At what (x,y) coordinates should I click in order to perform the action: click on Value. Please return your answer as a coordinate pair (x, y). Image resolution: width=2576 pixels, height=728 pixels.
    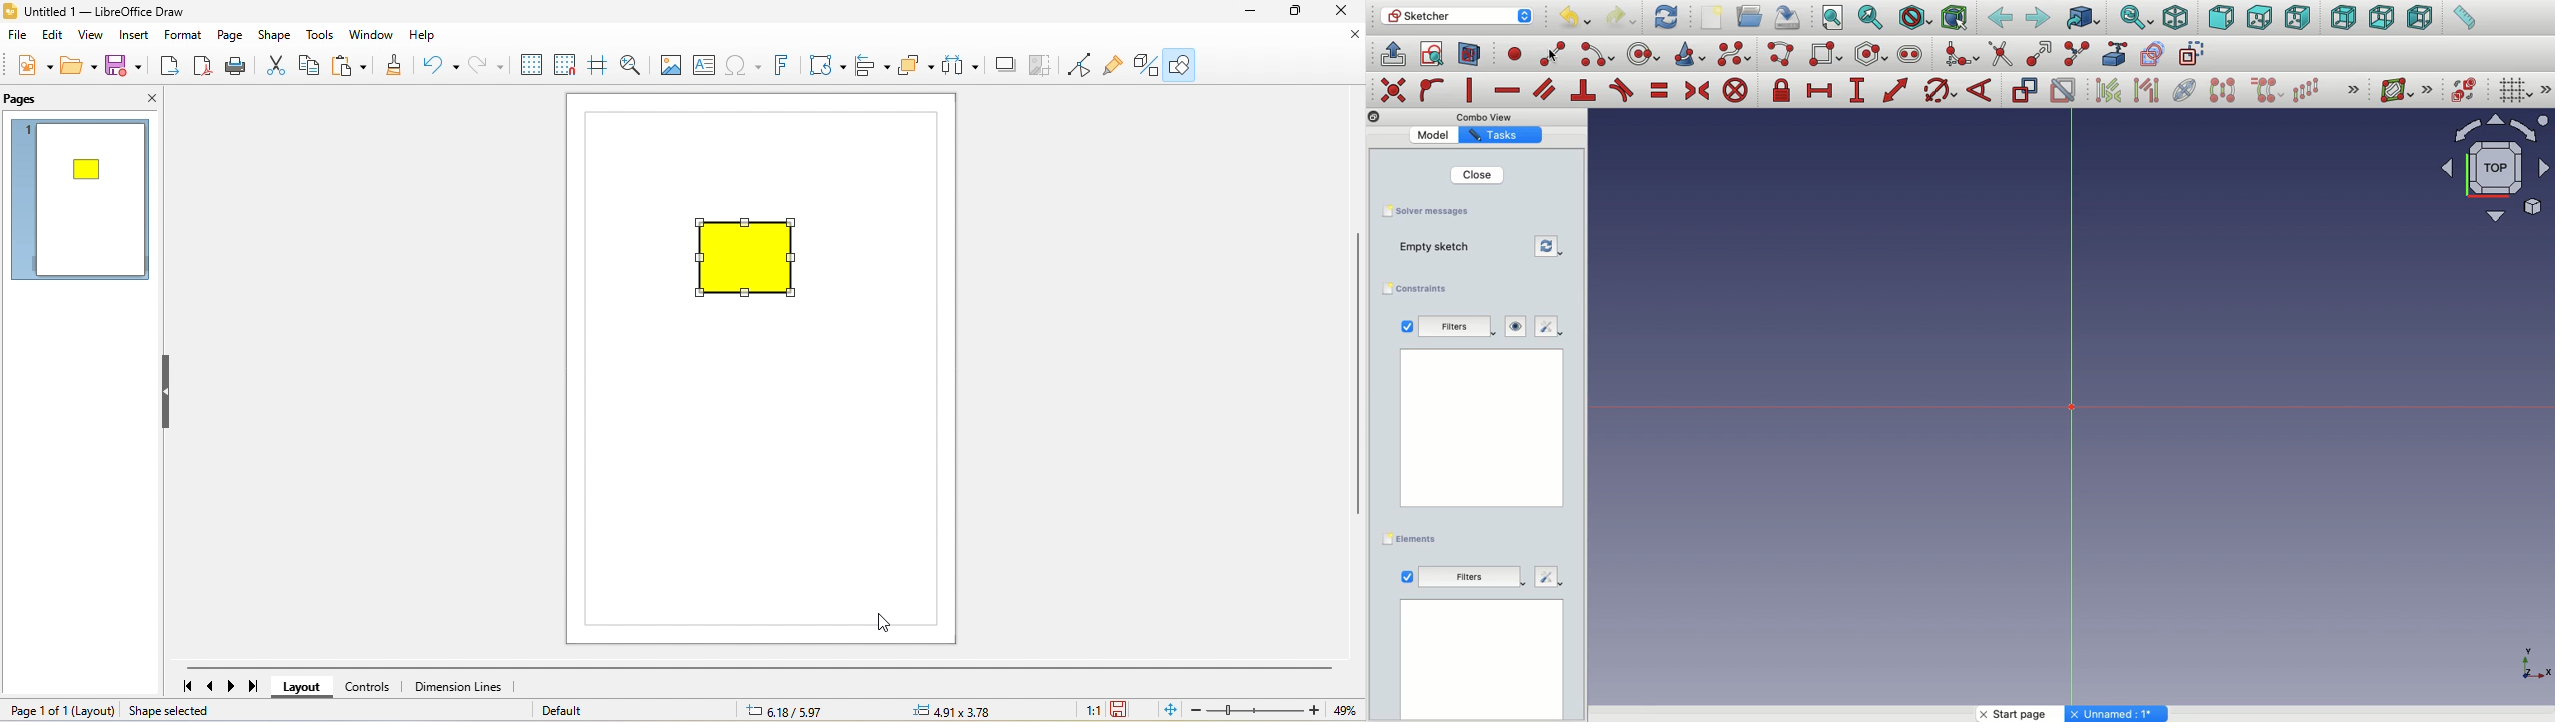
    Looking at the image, I should click on (1433, 135).